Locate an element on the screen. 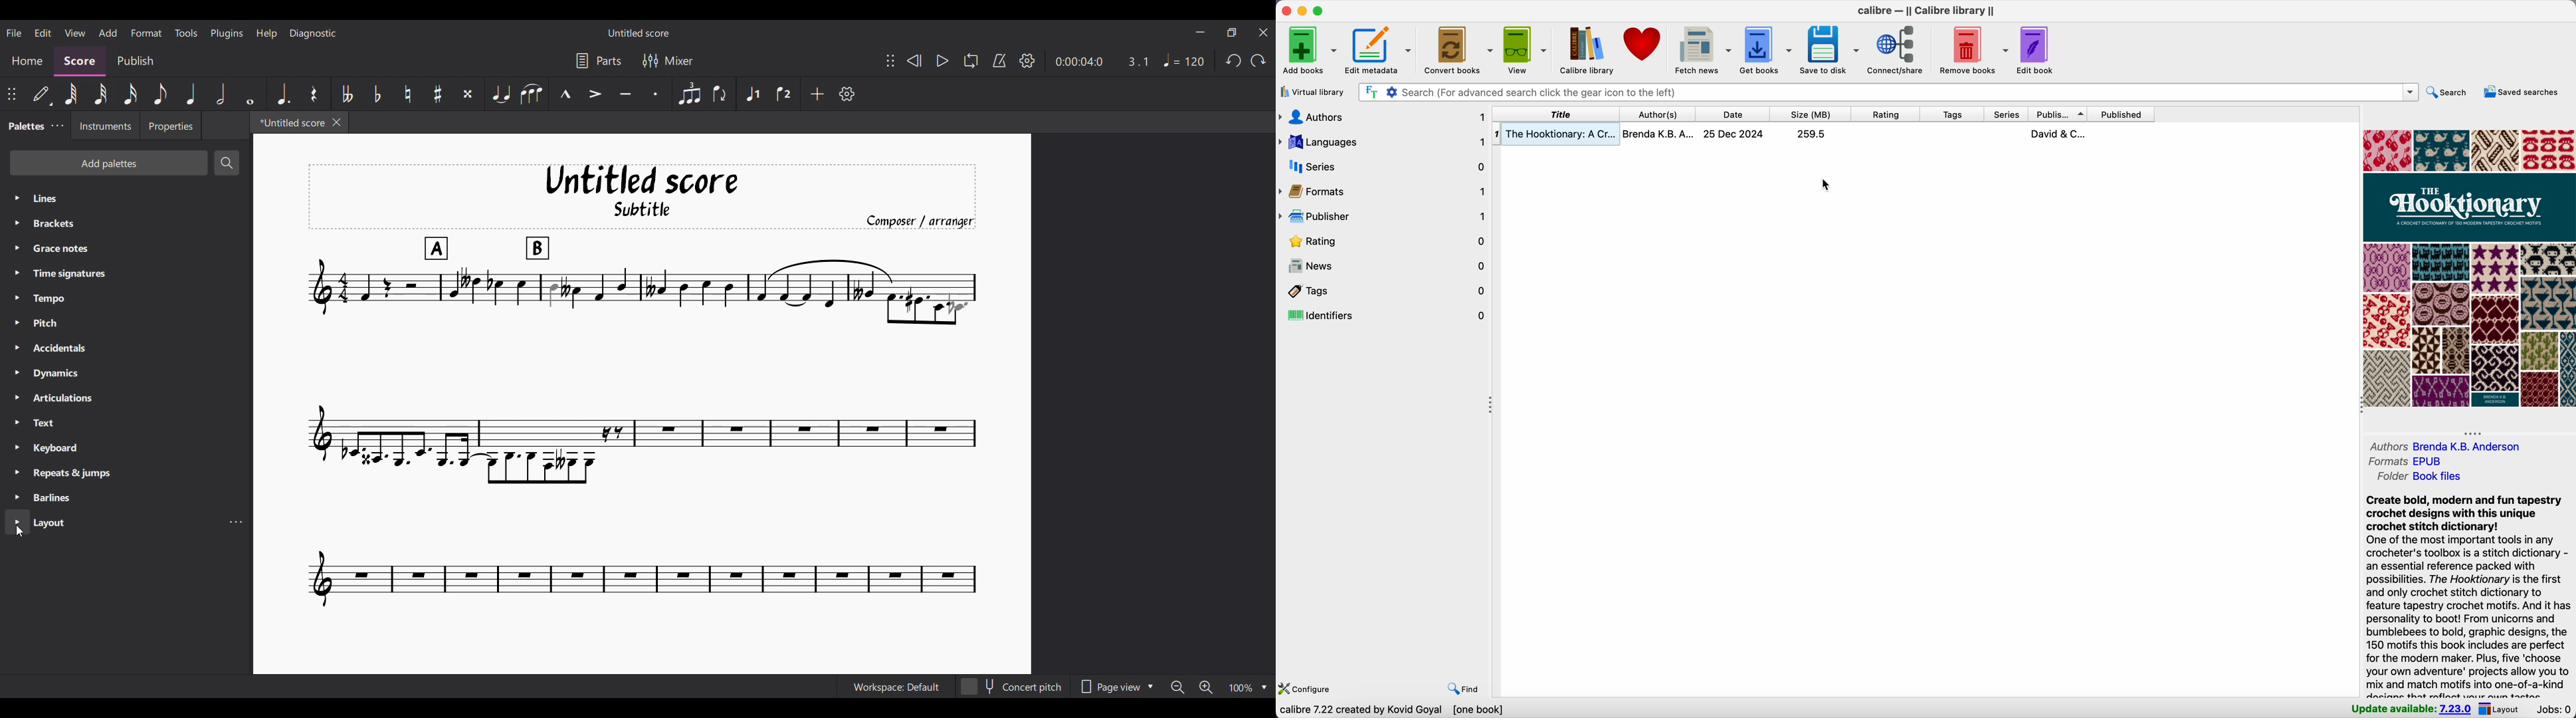 The height and width of the screenshot is (728, 2576). configure is located at coordinates (1304, 689).